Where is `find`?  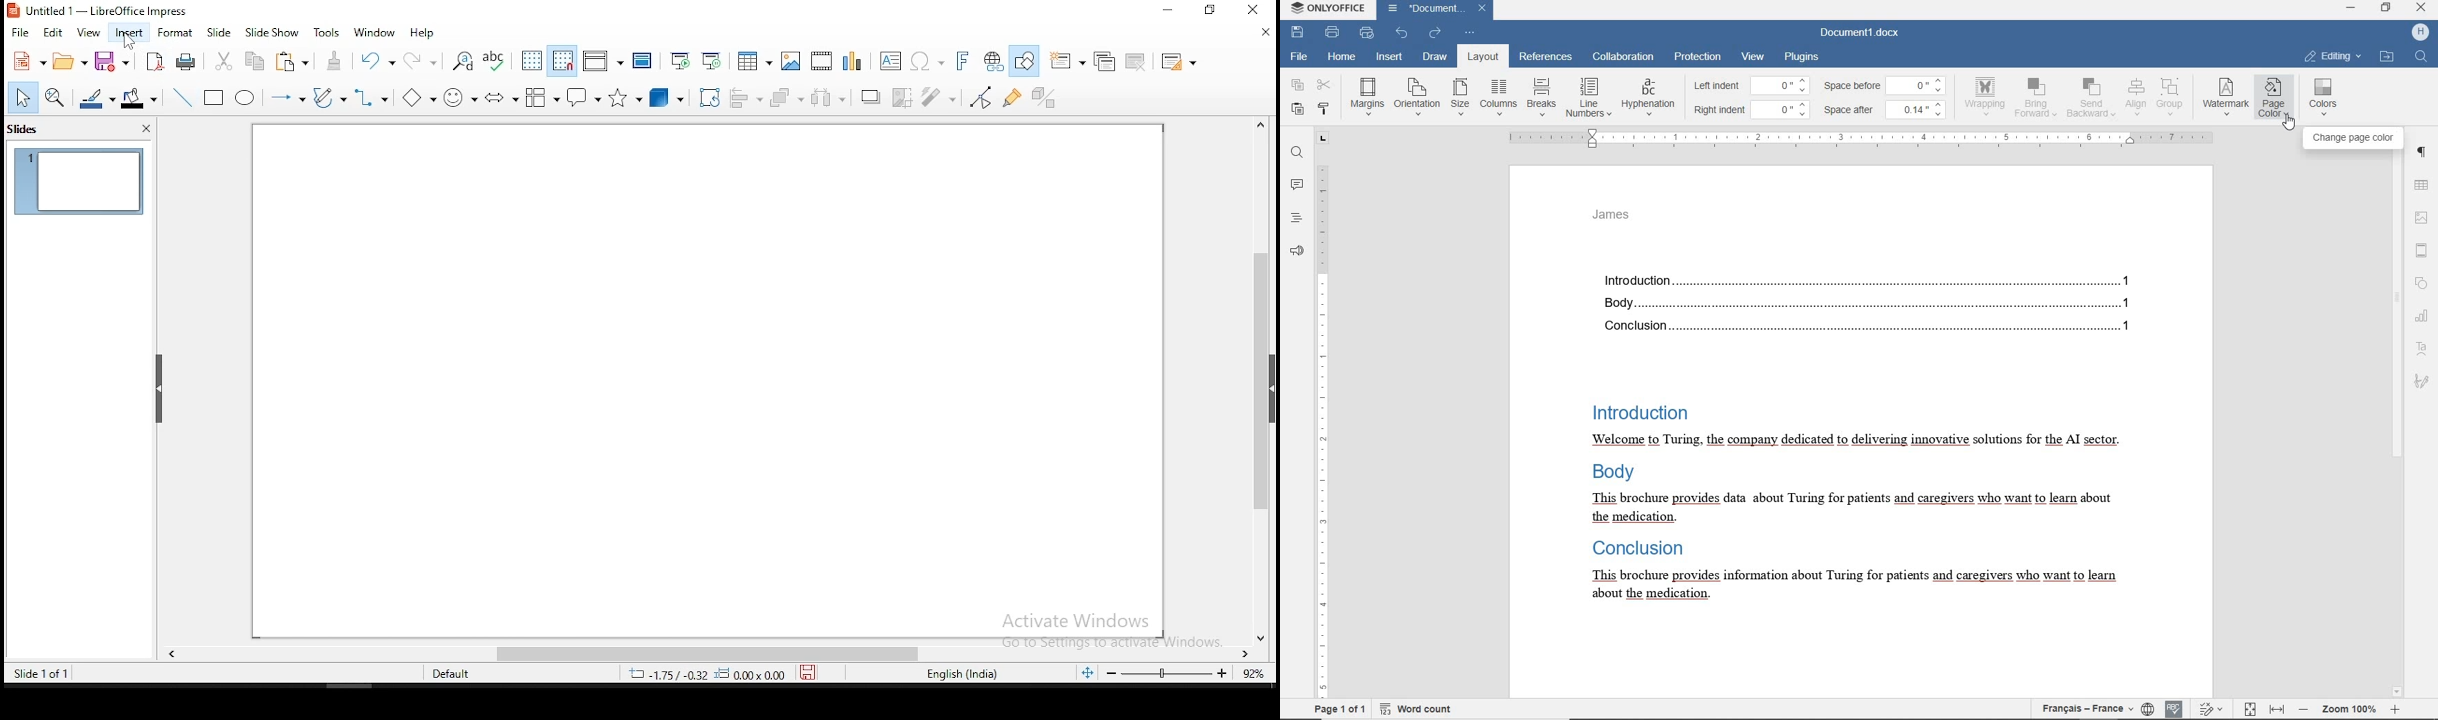
find is located at coordinates (2420, 55).